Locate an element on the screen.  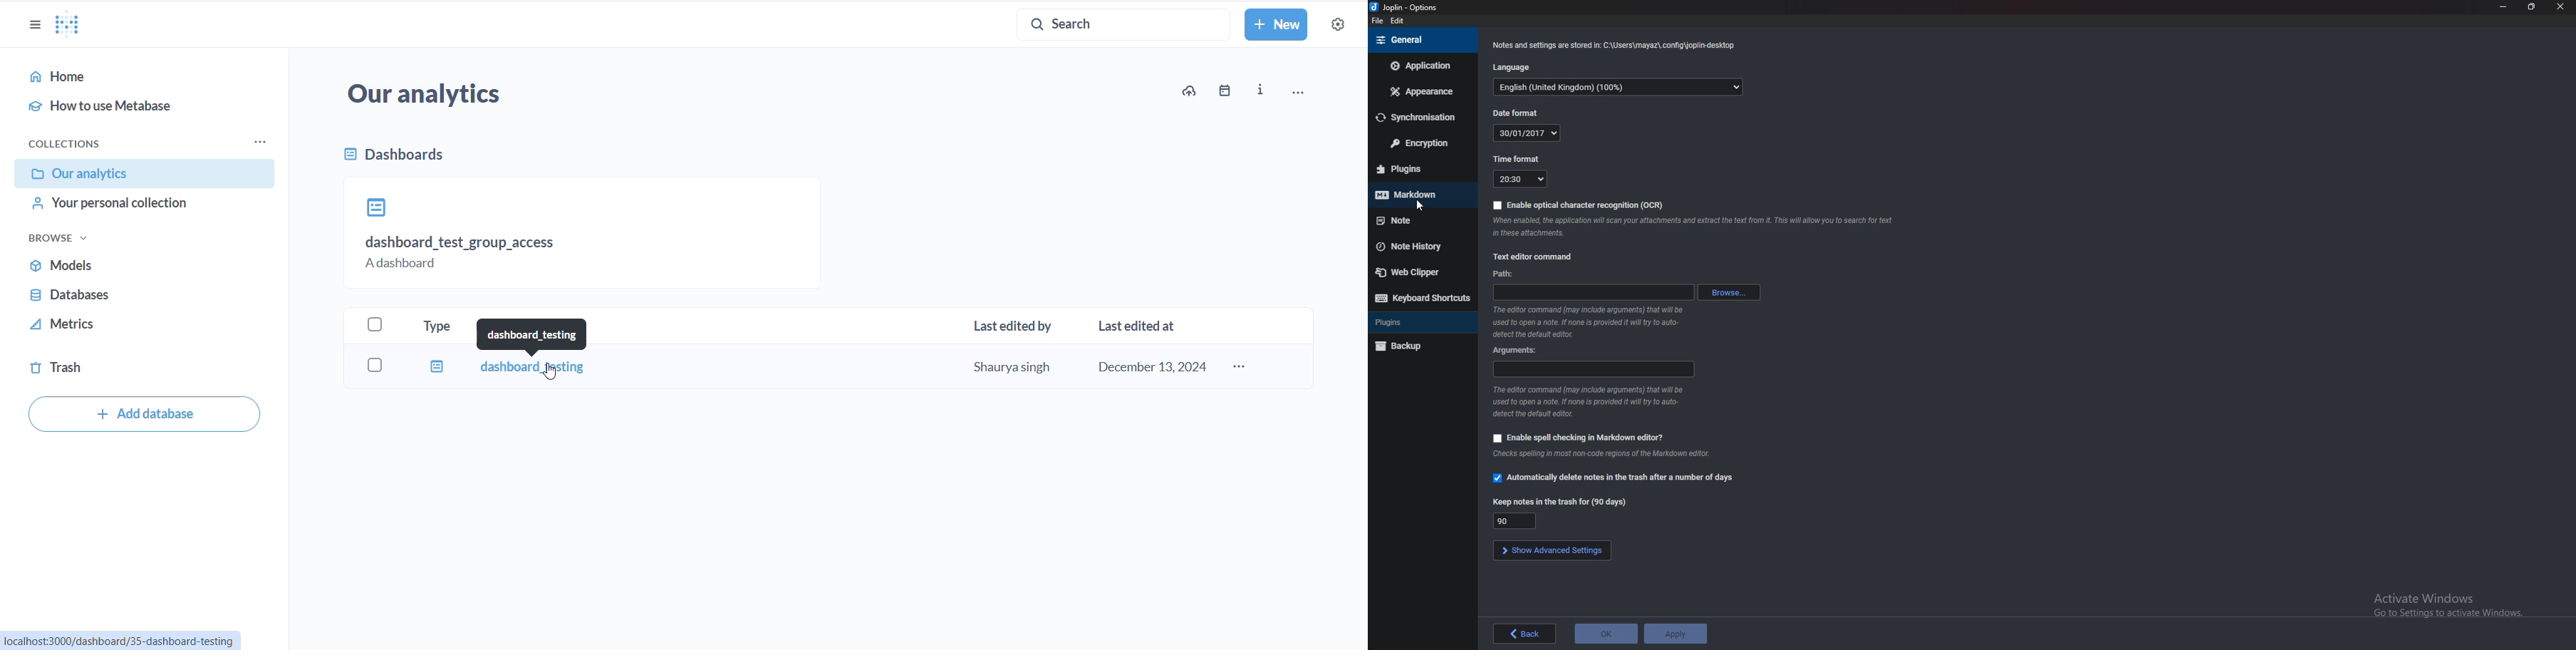
close is located at coordinates (2561, 7).